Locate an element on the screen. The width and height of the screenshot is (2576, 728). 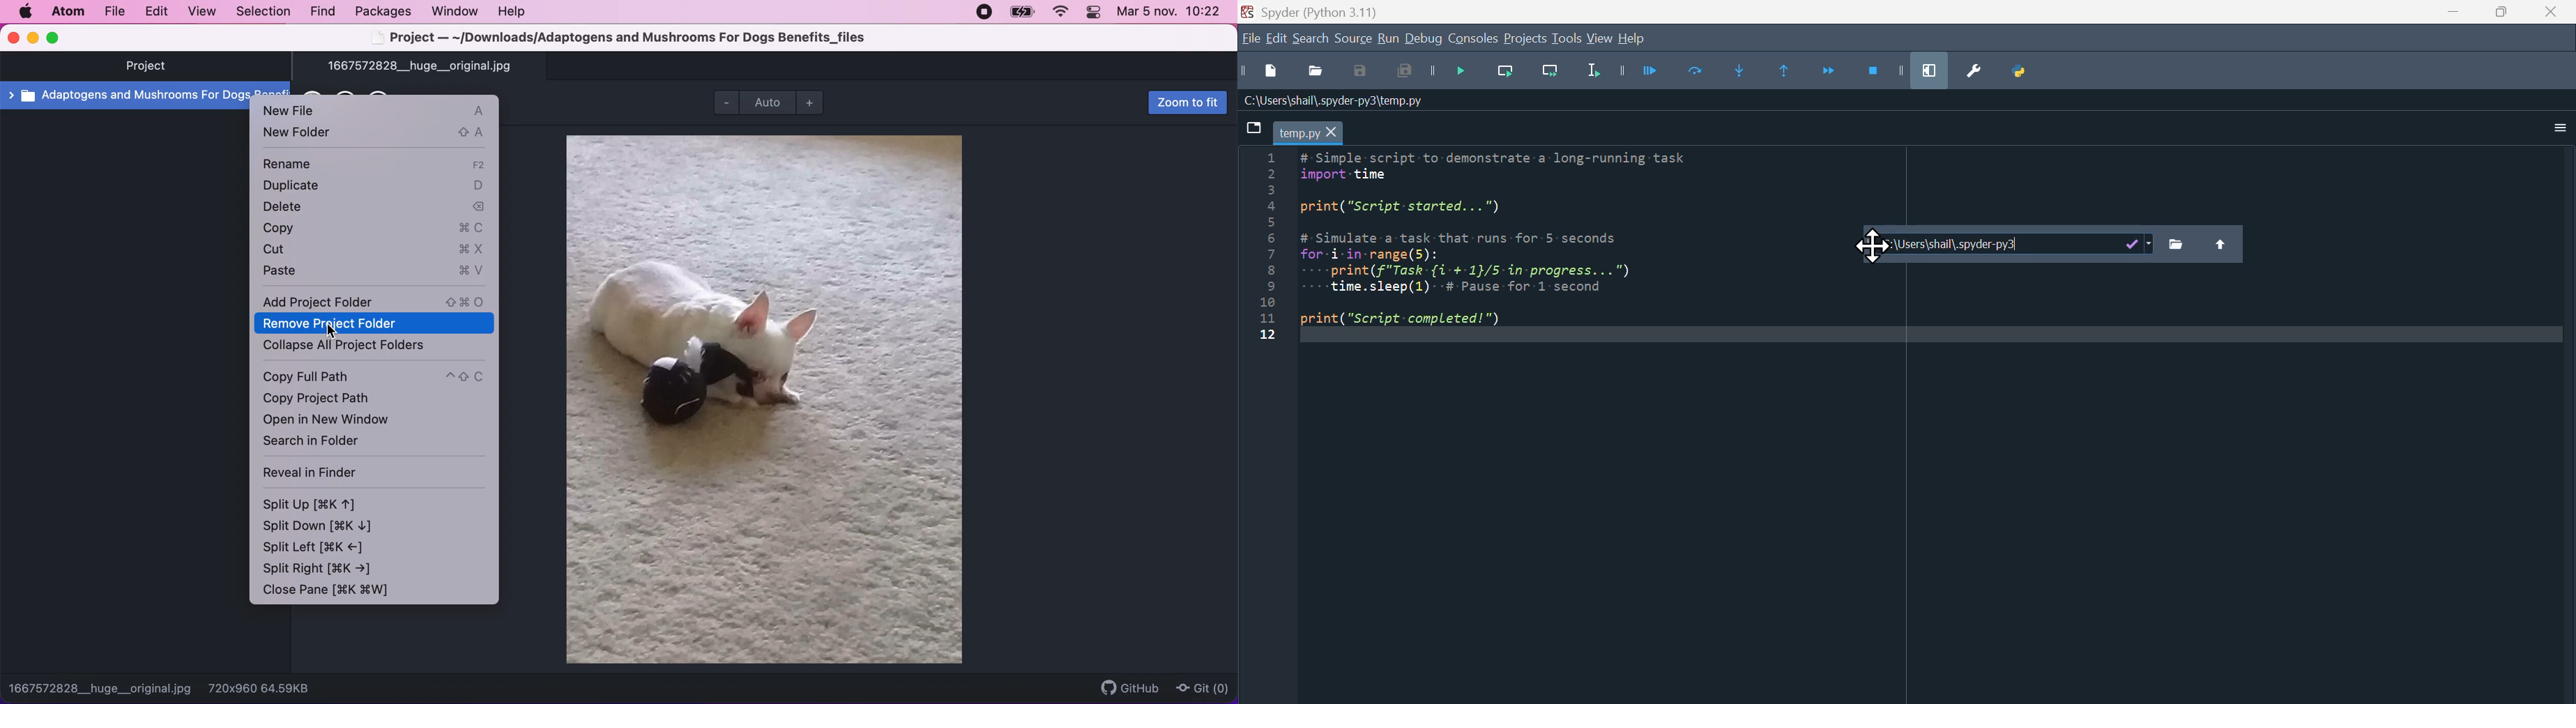
Maximise current window is located at coordinates (1933, 70).